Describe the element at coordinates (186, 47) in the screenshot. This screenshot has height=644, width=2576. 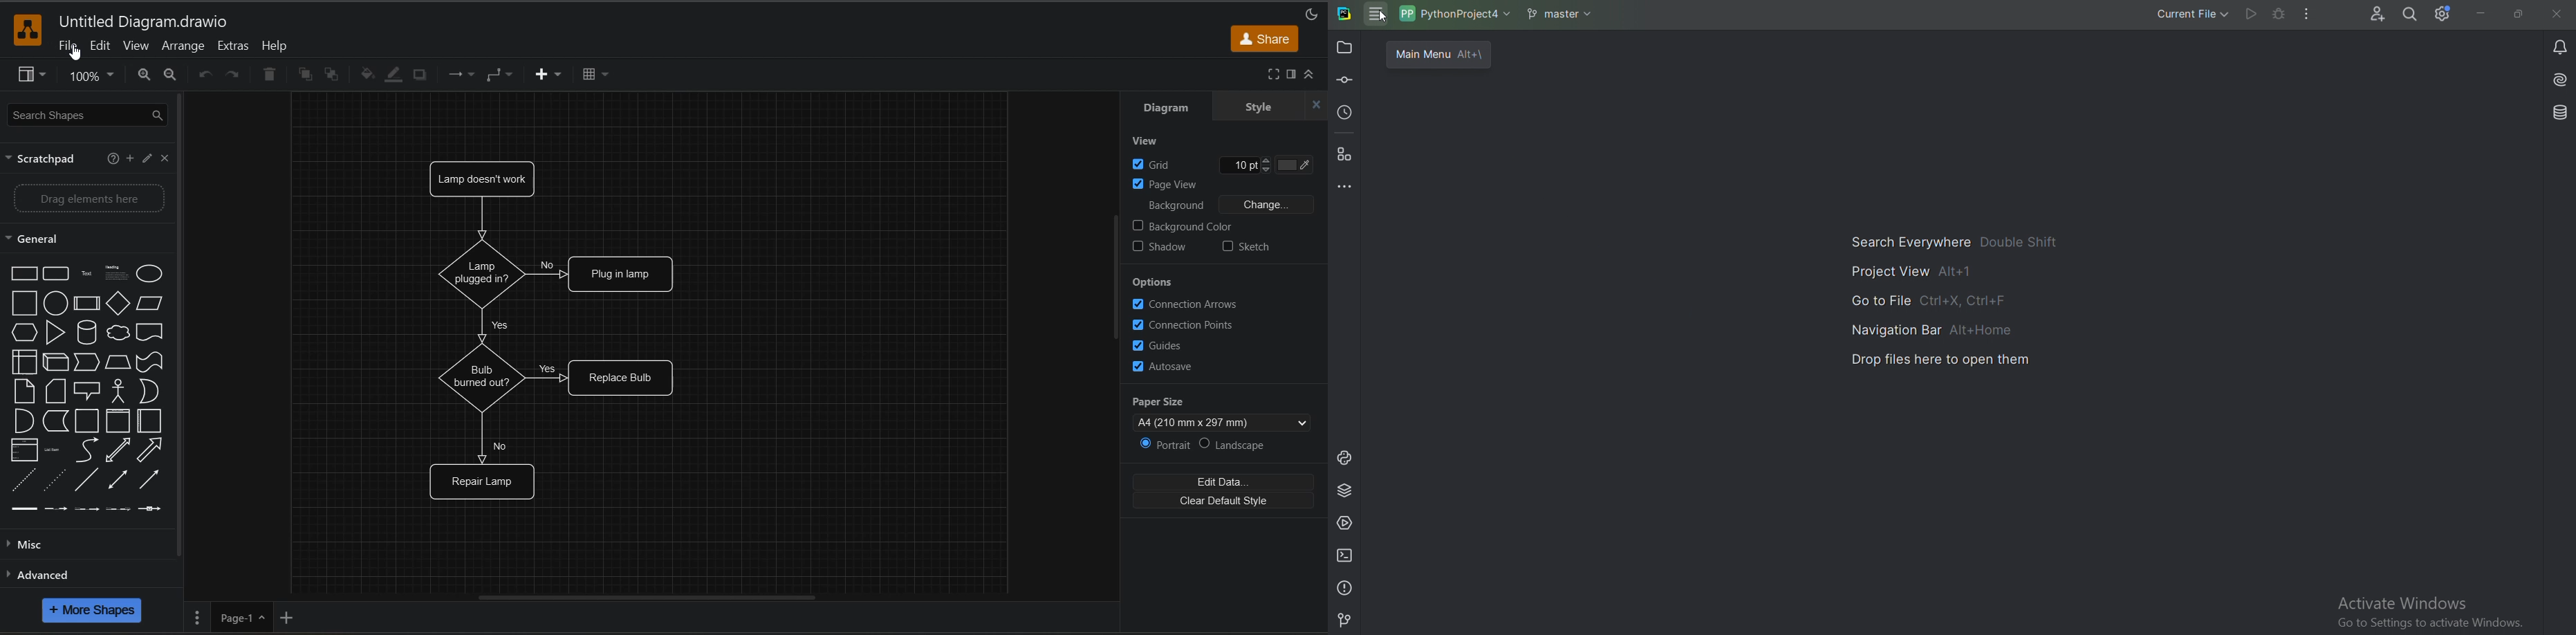
I see `arrange` at that location.